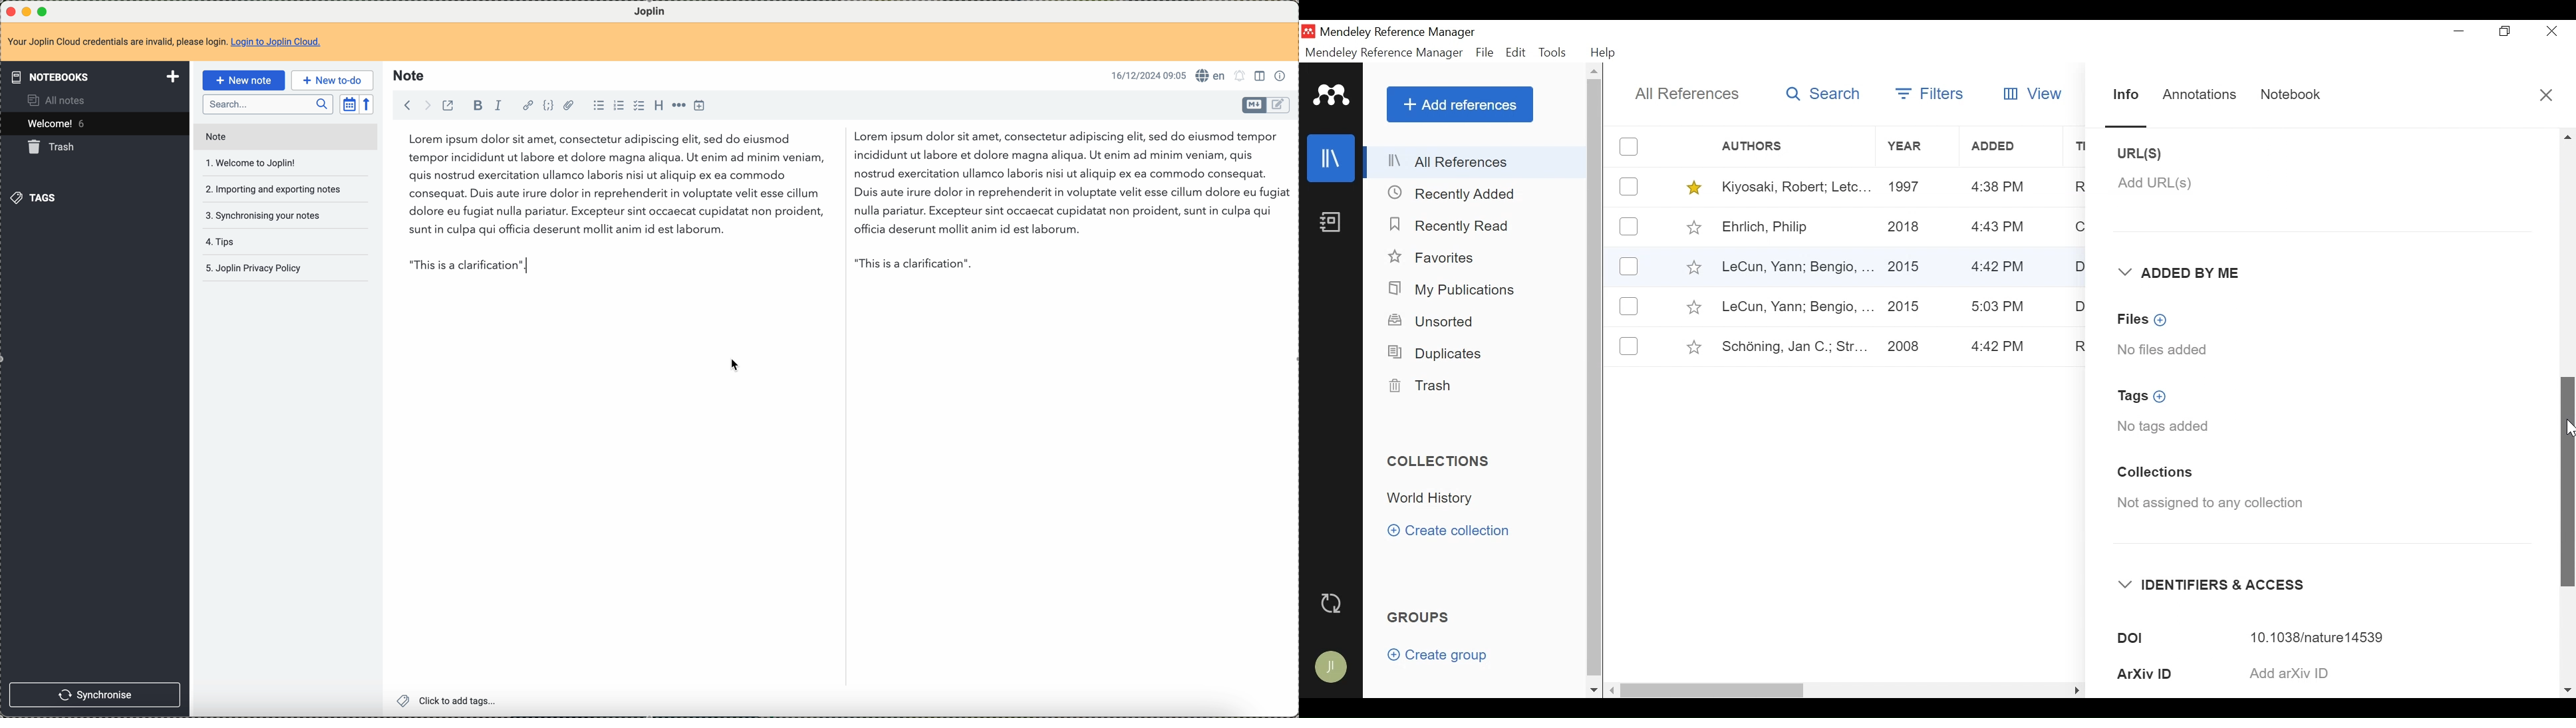  Describe the element at coordinates (1444, 658) in the screenshot. I see `Create group` at that location.